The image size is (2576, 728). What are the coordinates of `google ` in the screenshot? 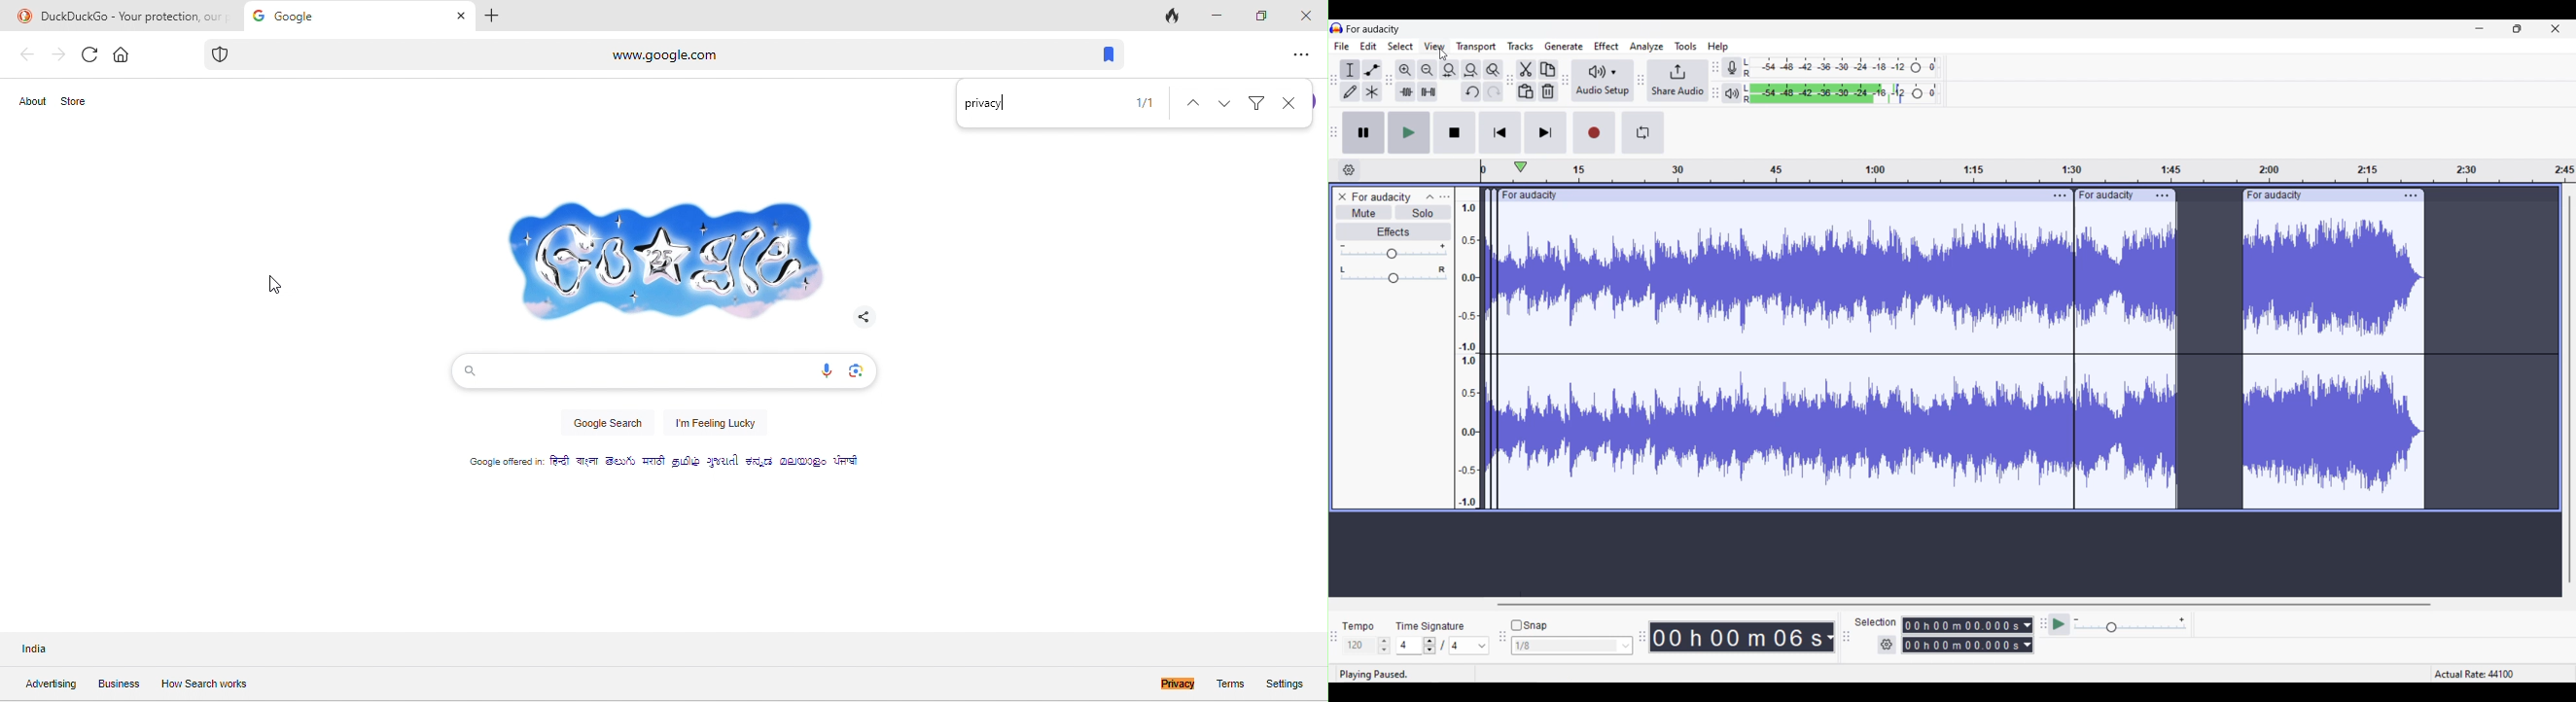 It's located at (659, 254).